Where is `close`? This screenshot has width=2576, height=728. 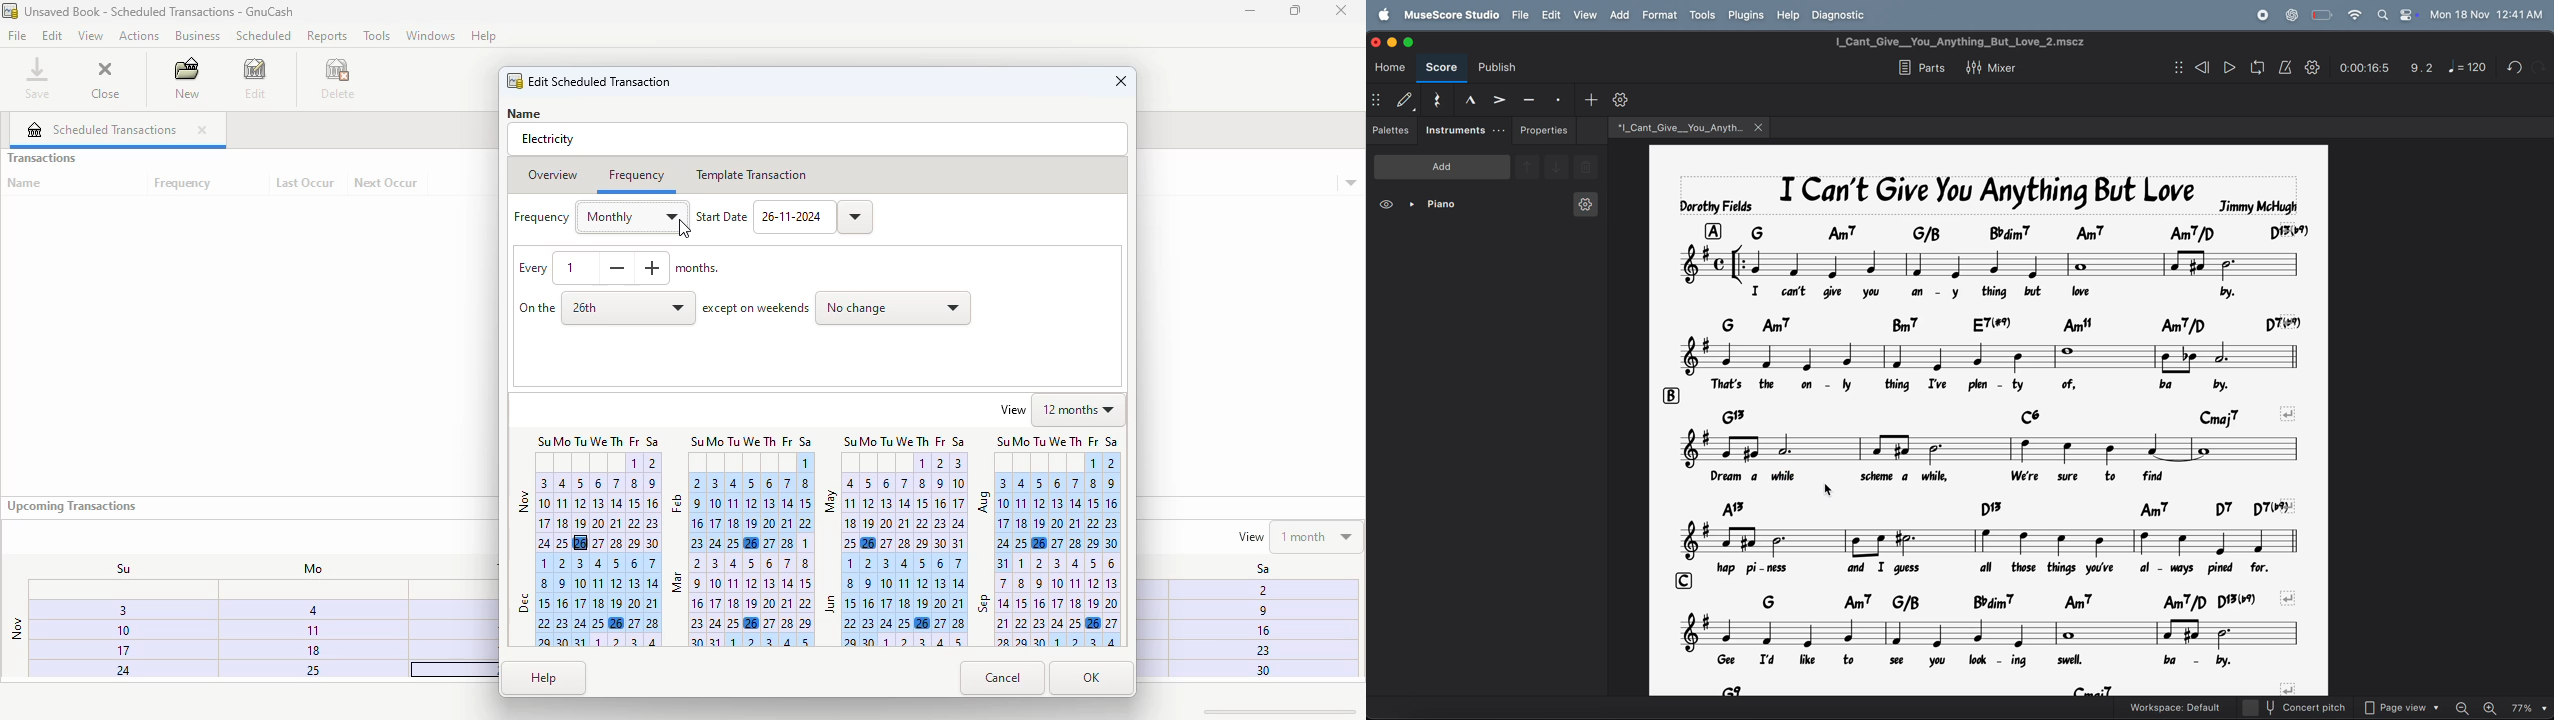
close is located at coordinates (105, 77).